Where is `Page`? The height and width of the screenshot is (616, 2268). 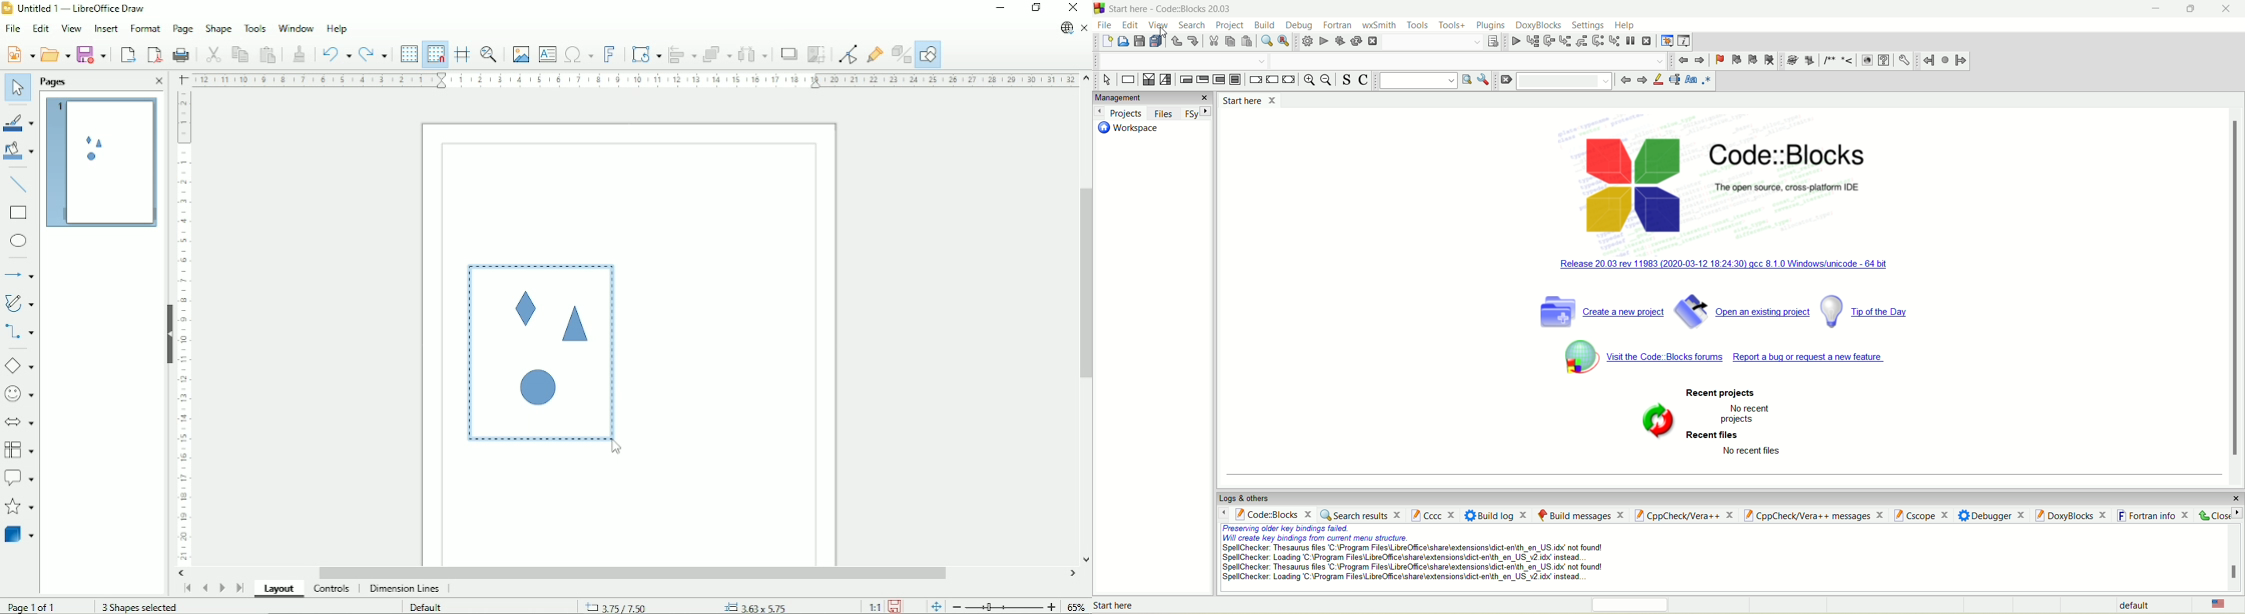 Page is located at coordinates (183, 29).